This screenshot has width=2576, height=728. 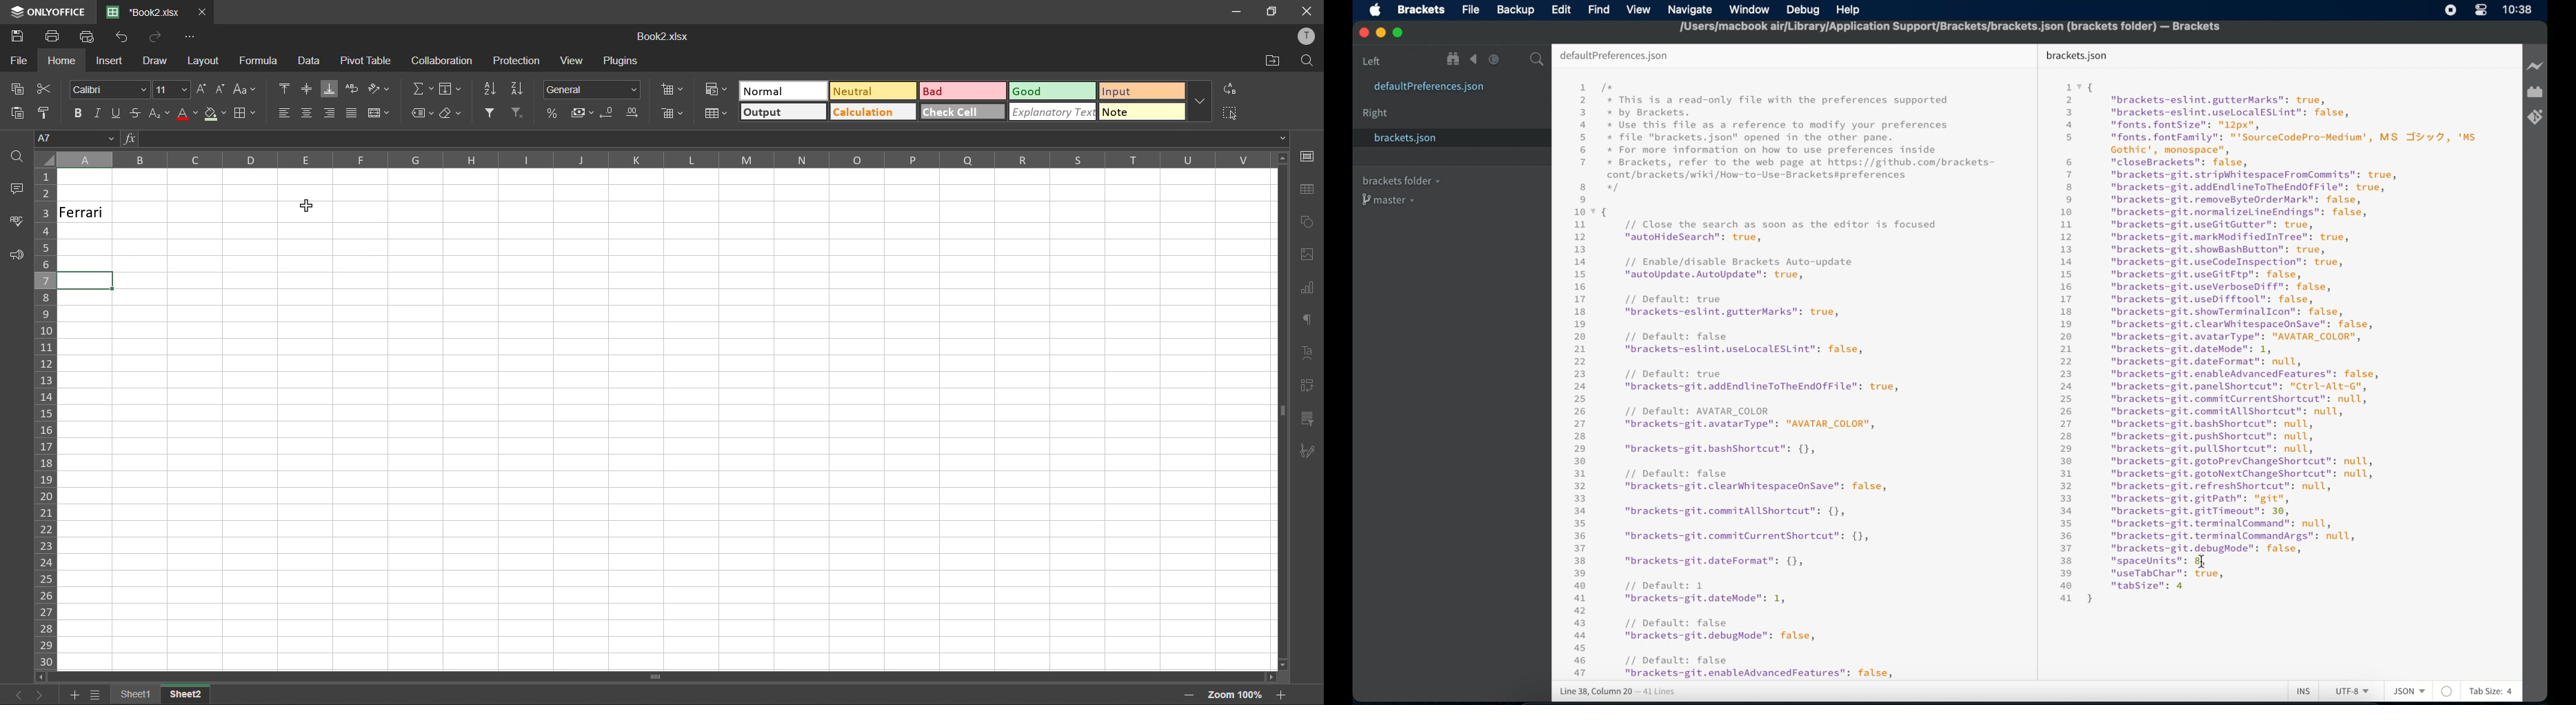 I want to click on save, so click(x=15, y=37).